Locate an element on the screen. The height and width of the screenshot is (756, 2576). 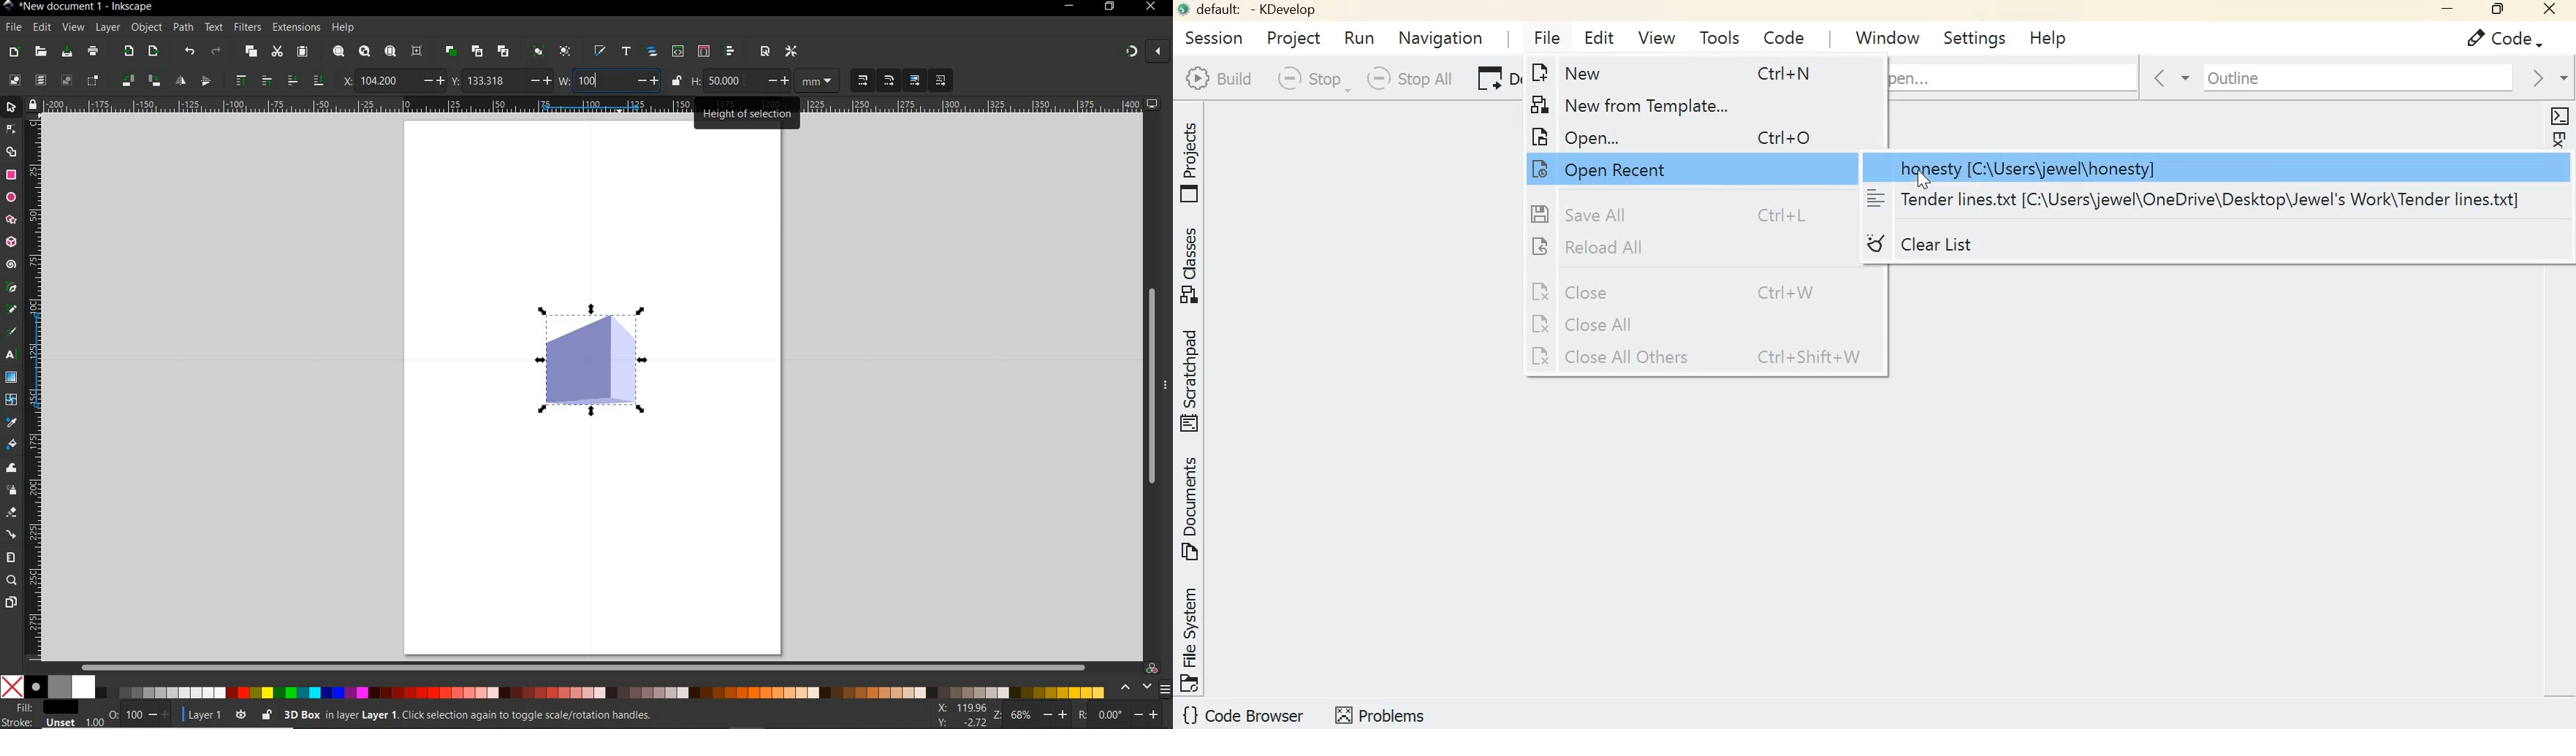
open xml editor is located at coordinates (678, 51).